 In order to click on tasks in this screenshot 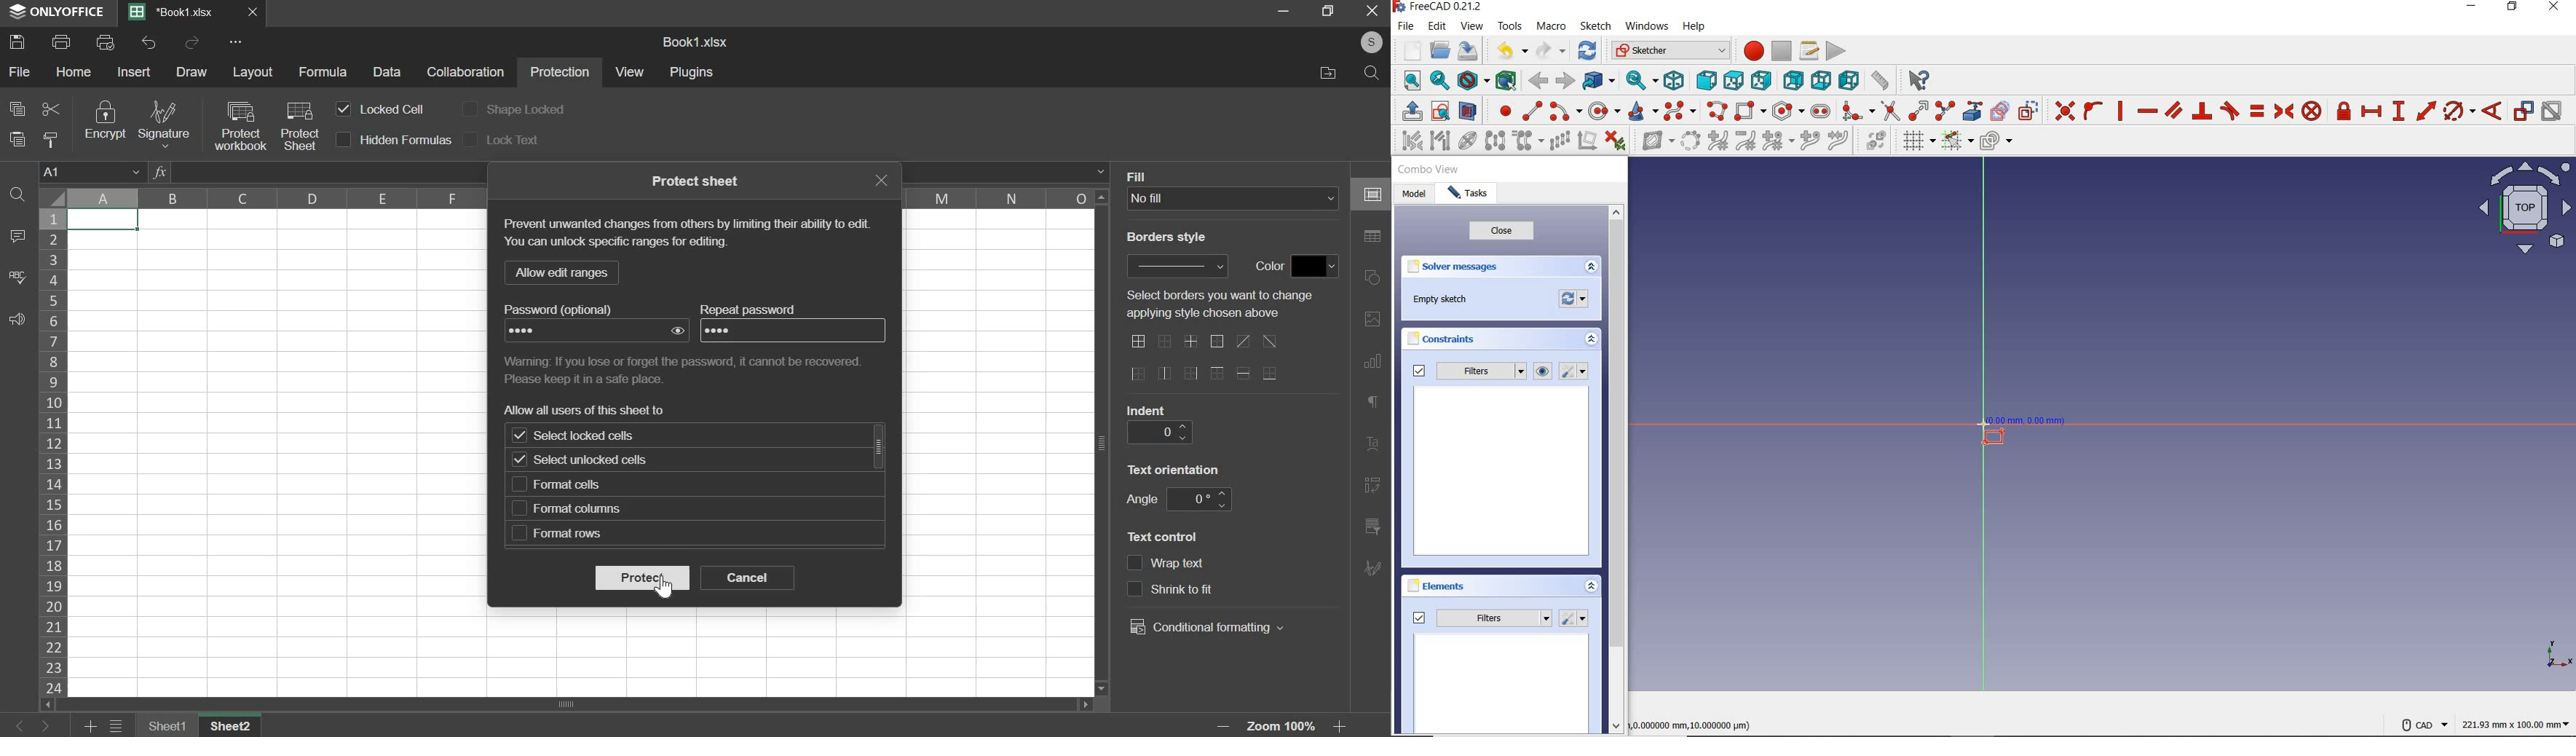, I will do `click(1470, 196)`.